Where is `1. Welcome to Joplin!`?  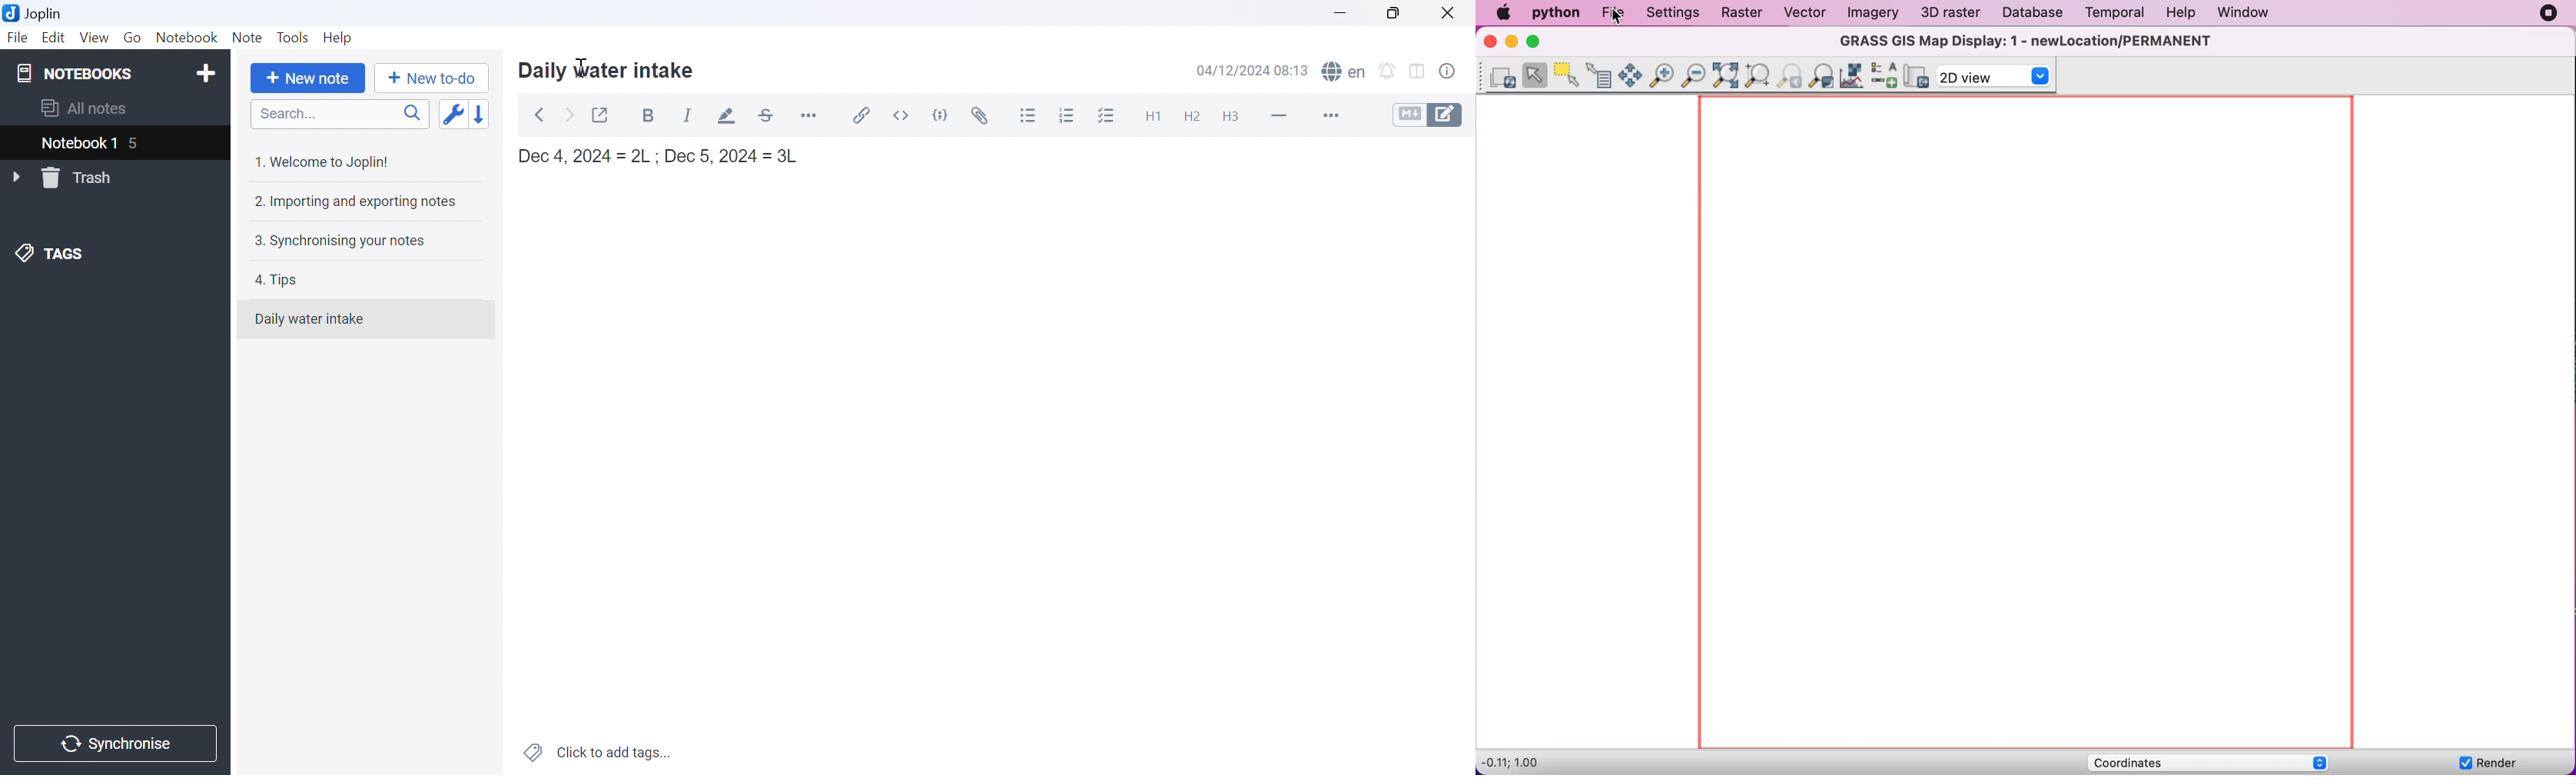
1. Welcome to Joplin! is located at coordinates (325, 159).